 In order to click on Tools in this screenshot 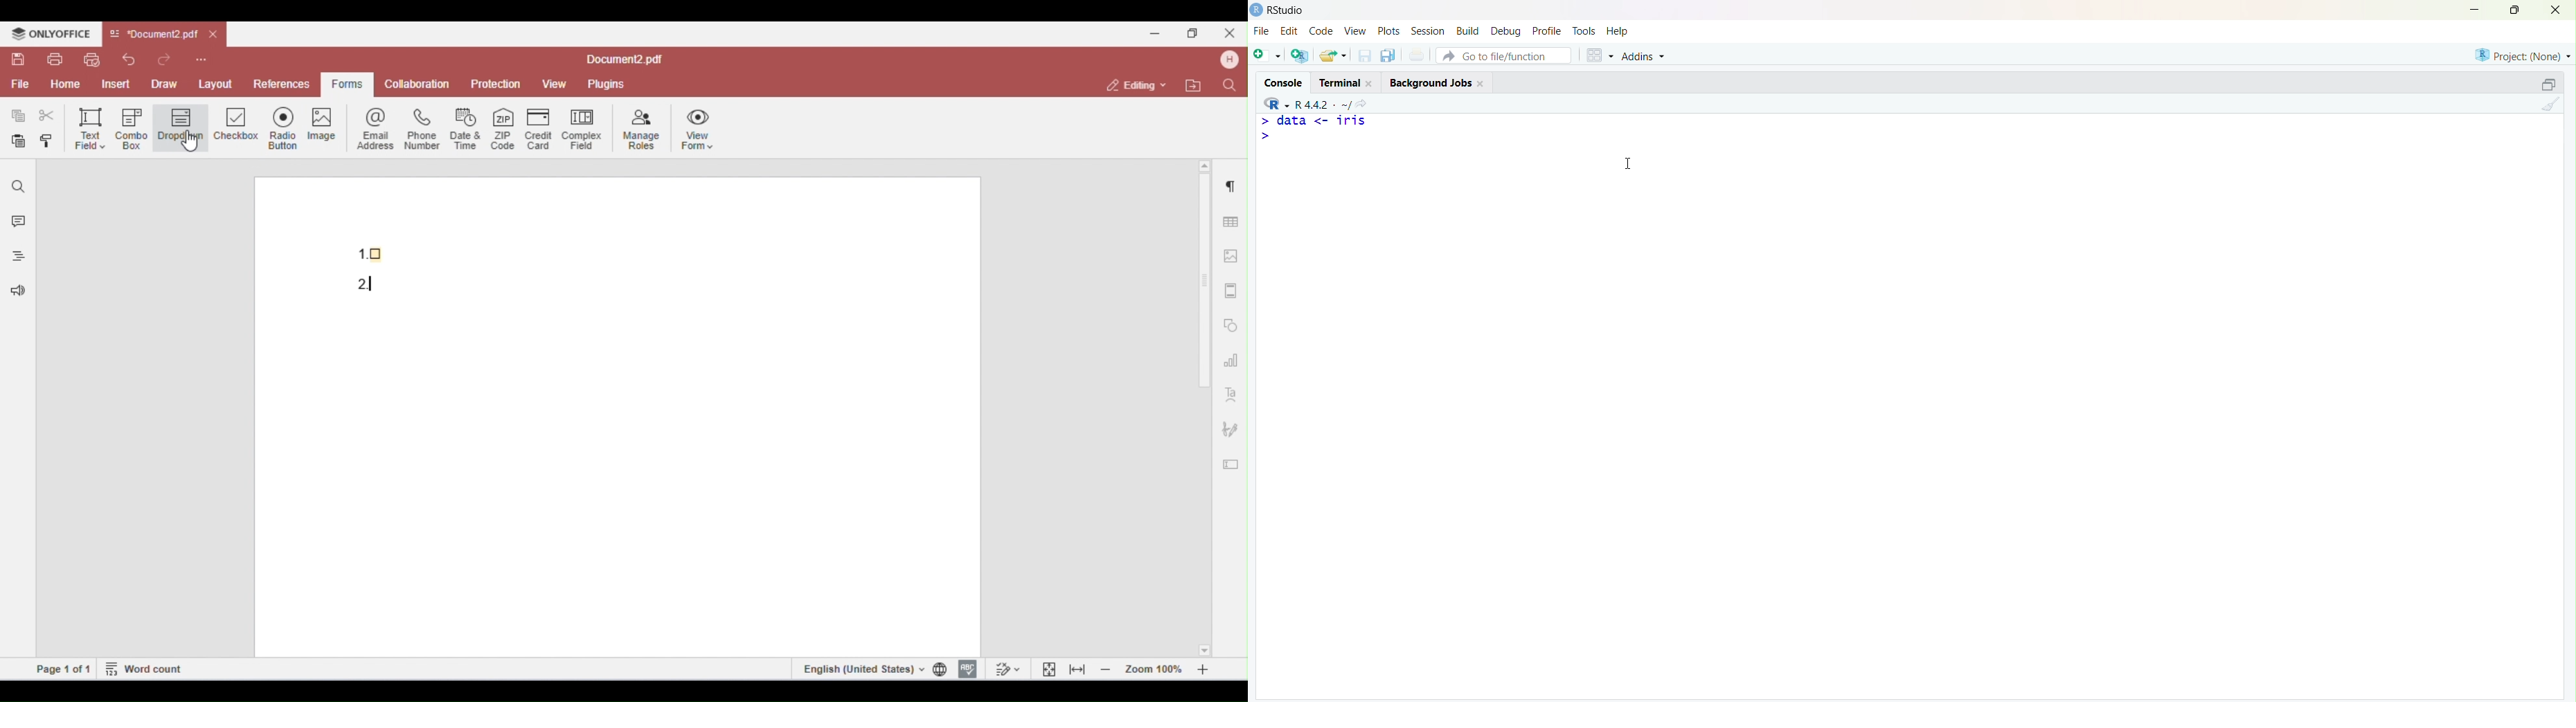, I will do `click(1584, 30)`.